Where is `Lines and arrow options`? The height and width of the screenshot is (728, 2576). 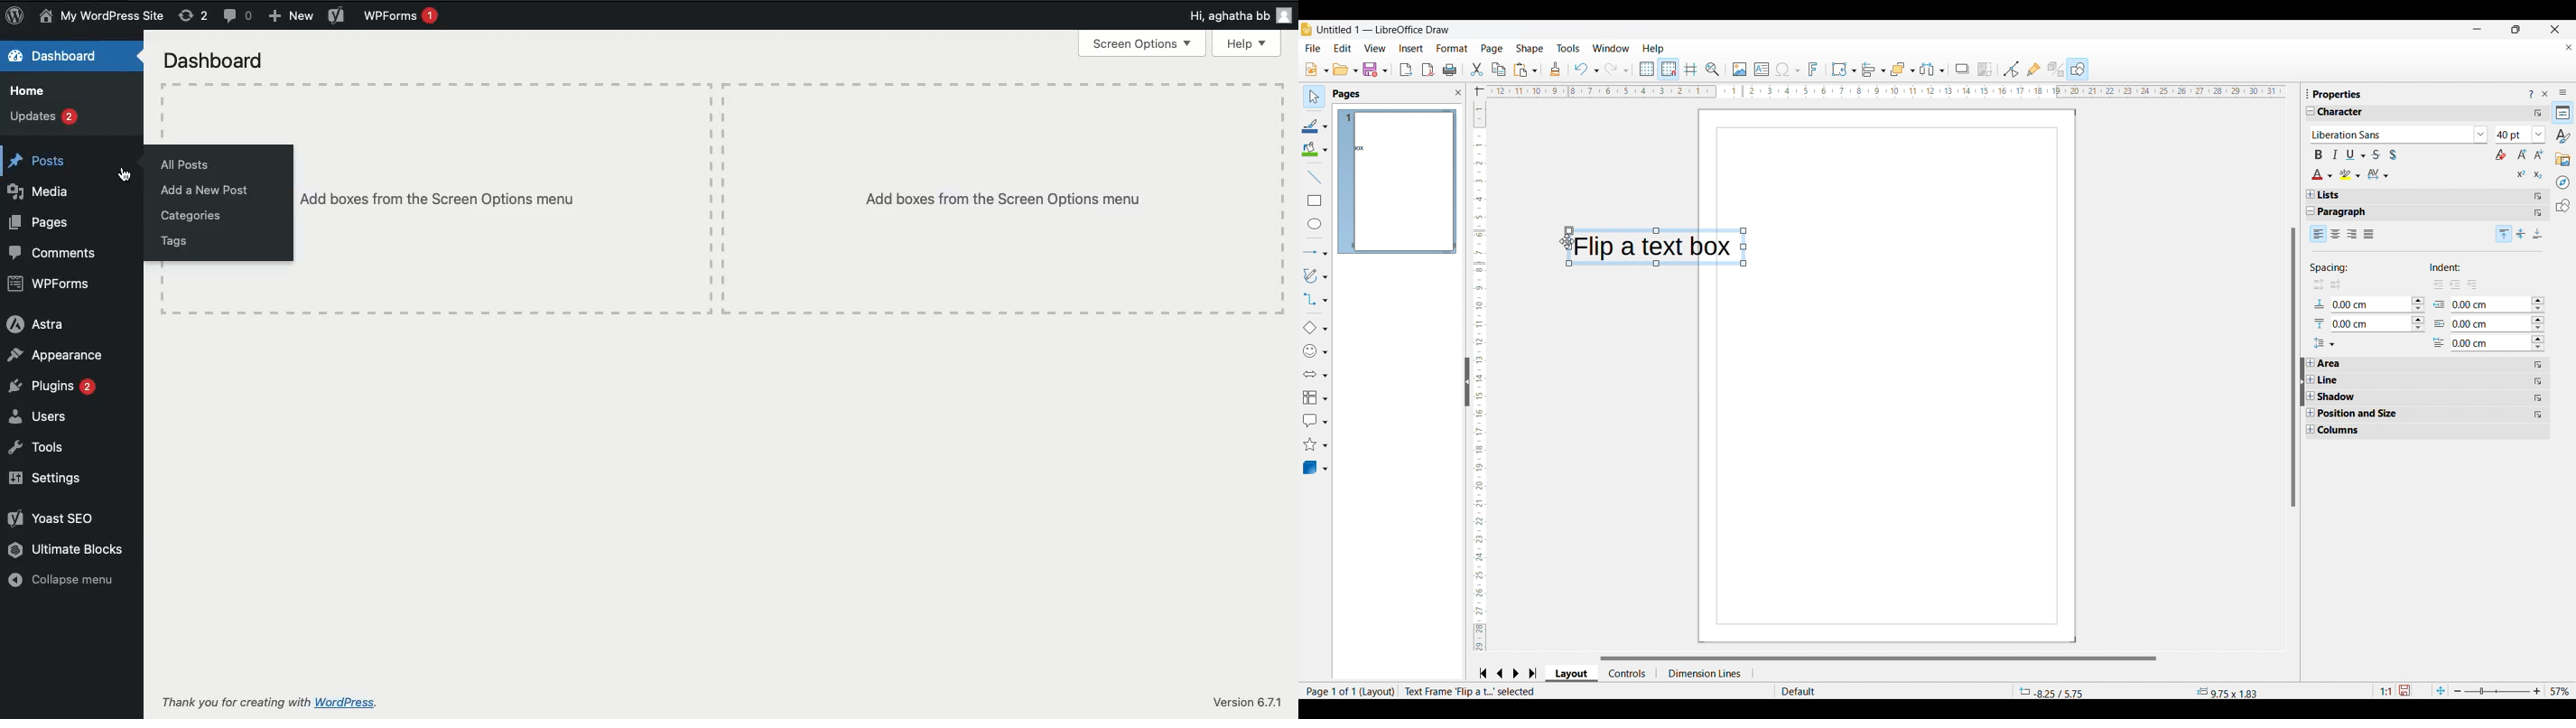 Lines and arrow options is located at coordinates (1315, 253).